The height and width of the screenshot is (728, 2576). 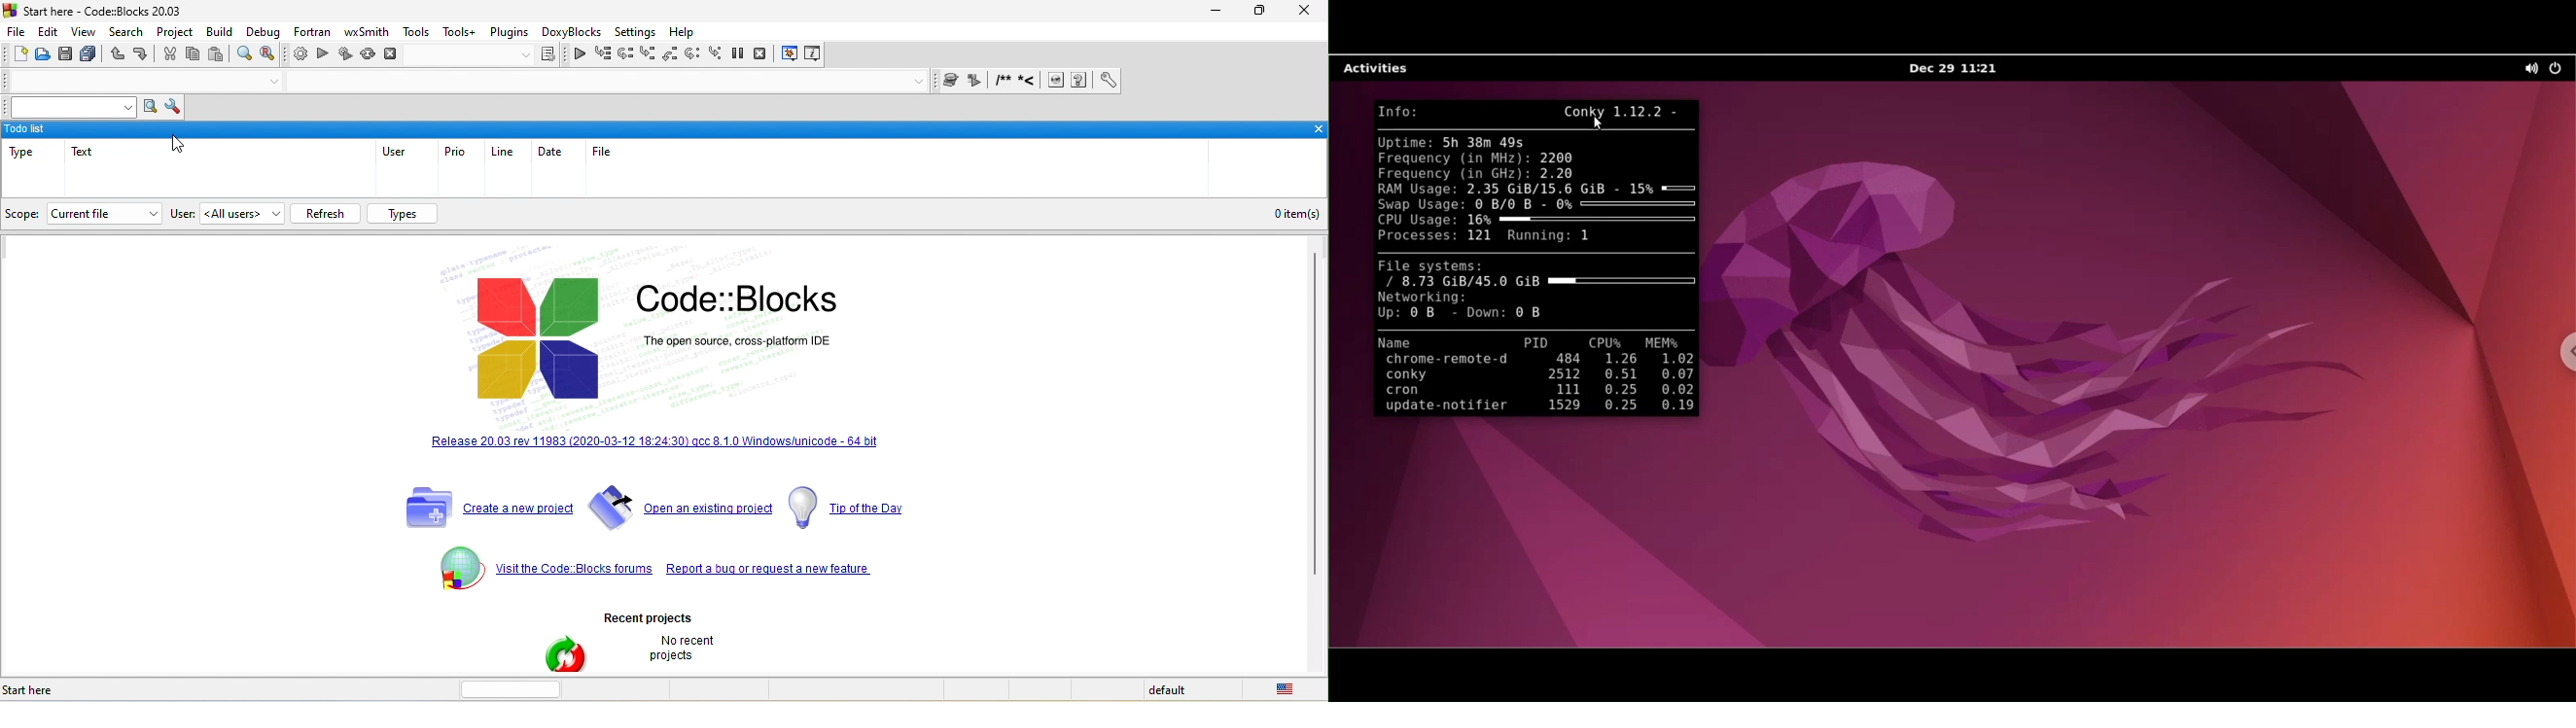 What do you see at coordinates (687, 511) in the screenshot?
I see `open an existing project` at bounding box center [687, 511].